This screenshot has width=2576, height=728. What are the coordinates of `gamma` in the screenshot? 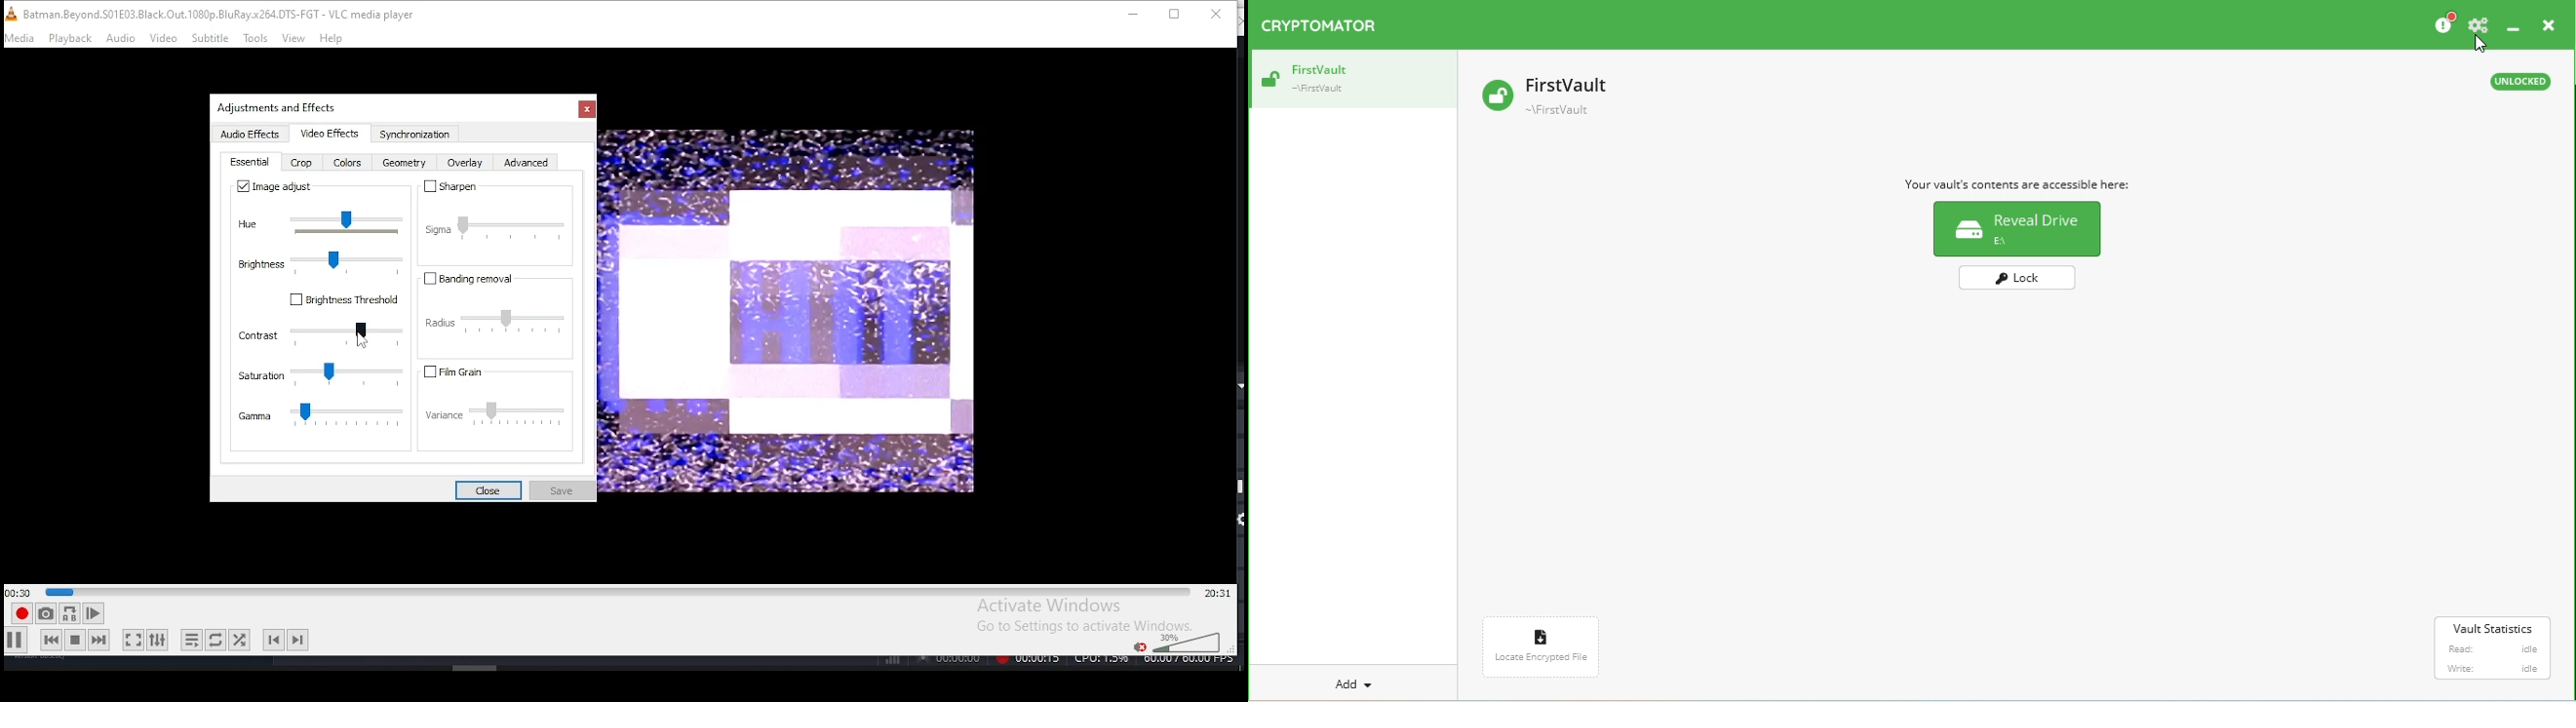 It's located at (322, 417).